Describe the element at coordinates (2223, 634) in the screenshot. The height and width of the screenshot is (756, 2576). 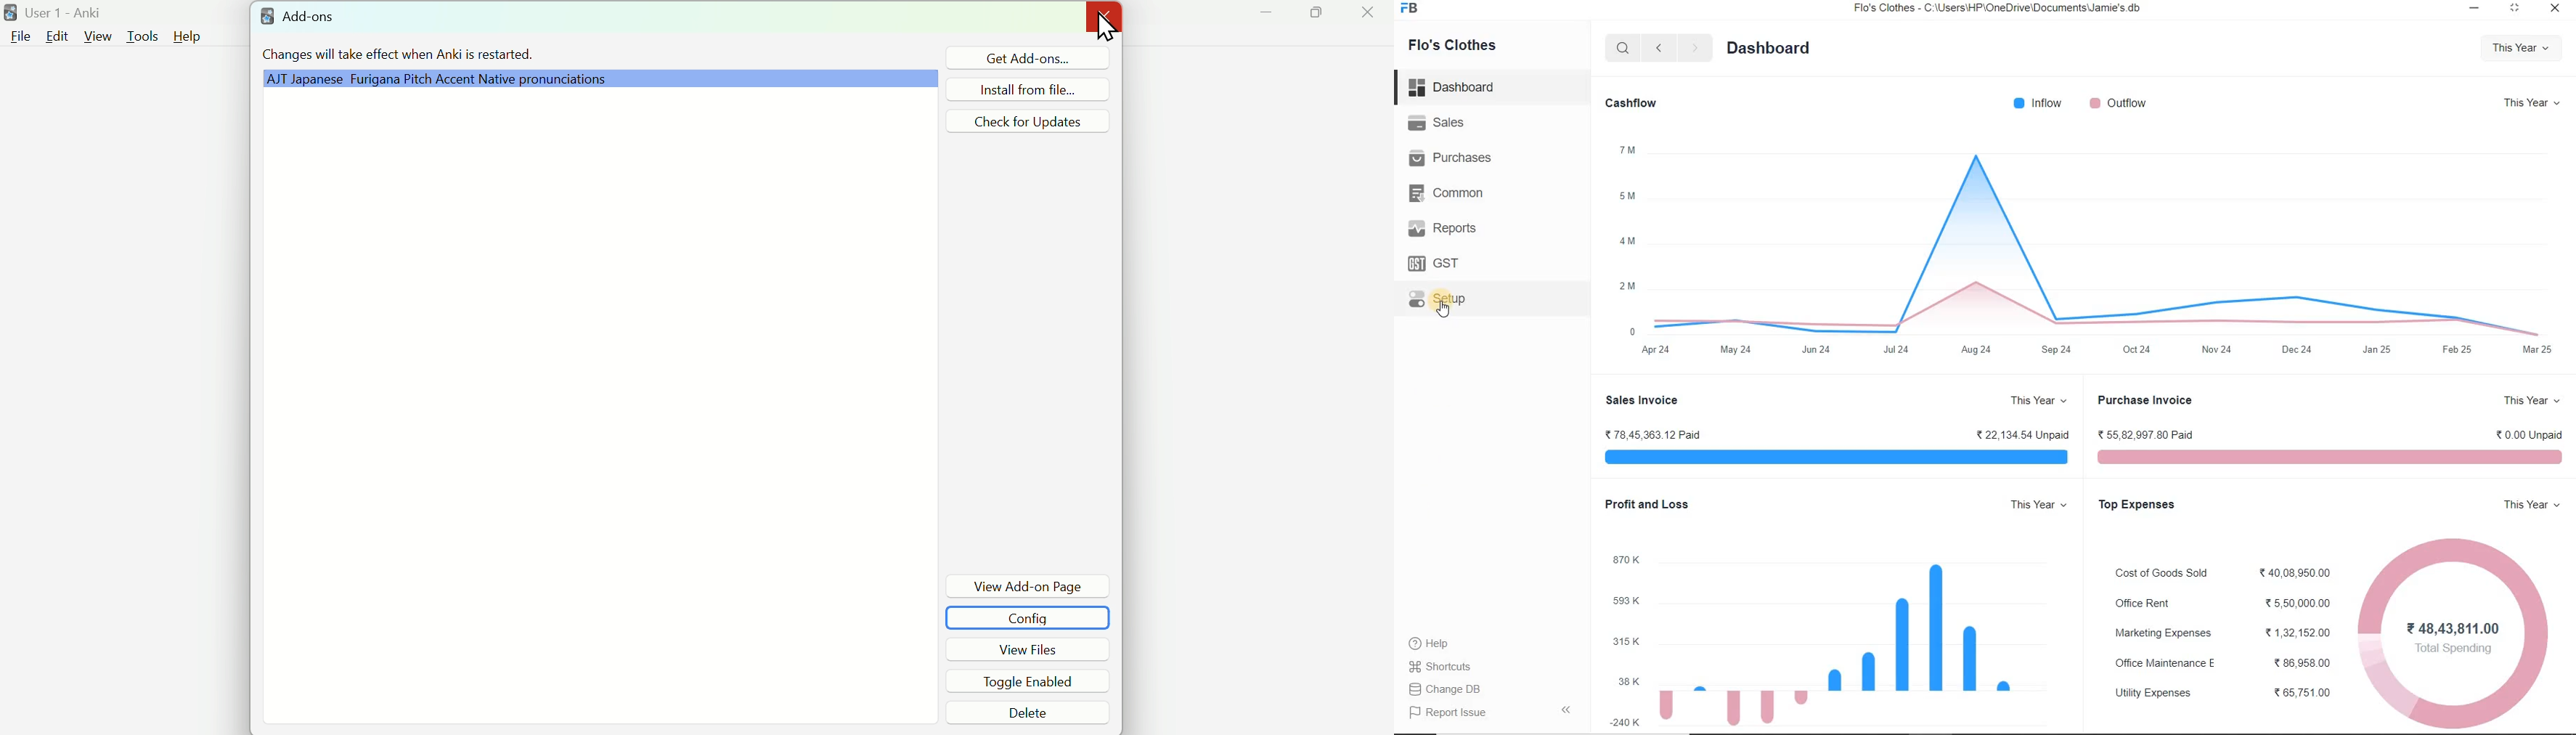
I see `Cost of Goods Sold < 40,08,950.00
Office Rent %5,50,000.00
Marketing Expenses %1,32,152.00
Office Maintenance E % 86,958.00
Utility Expenses 65,751.00` at that location.